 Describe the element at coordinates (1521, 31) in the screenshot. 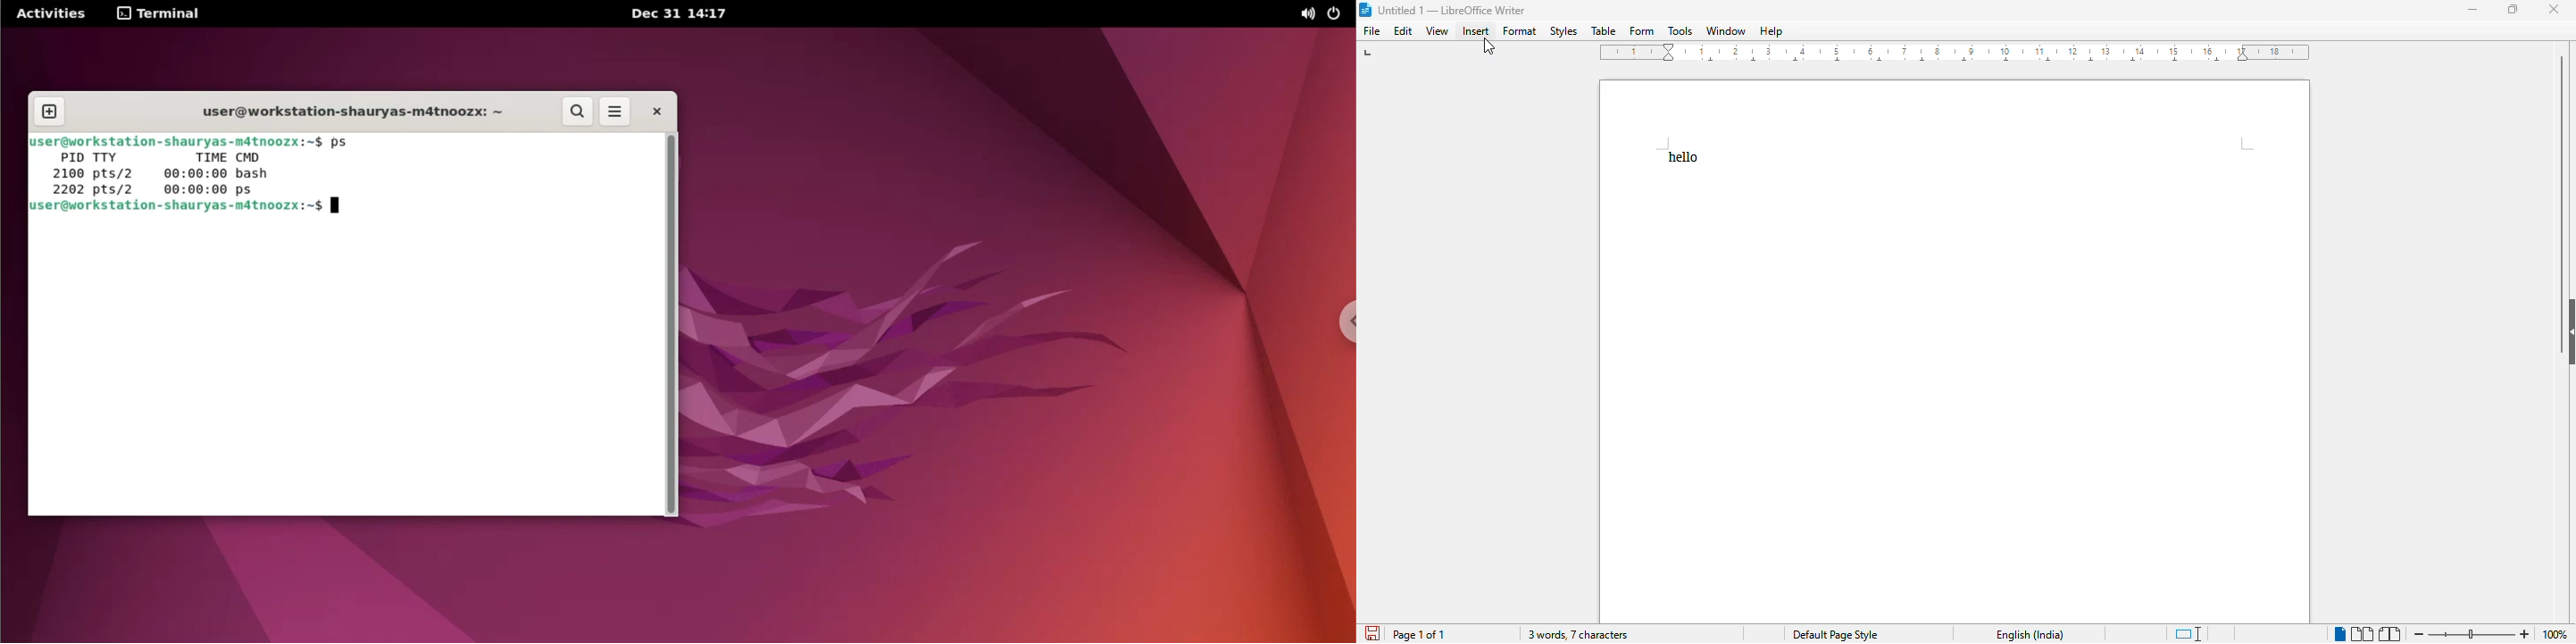

I see `format` at that location.